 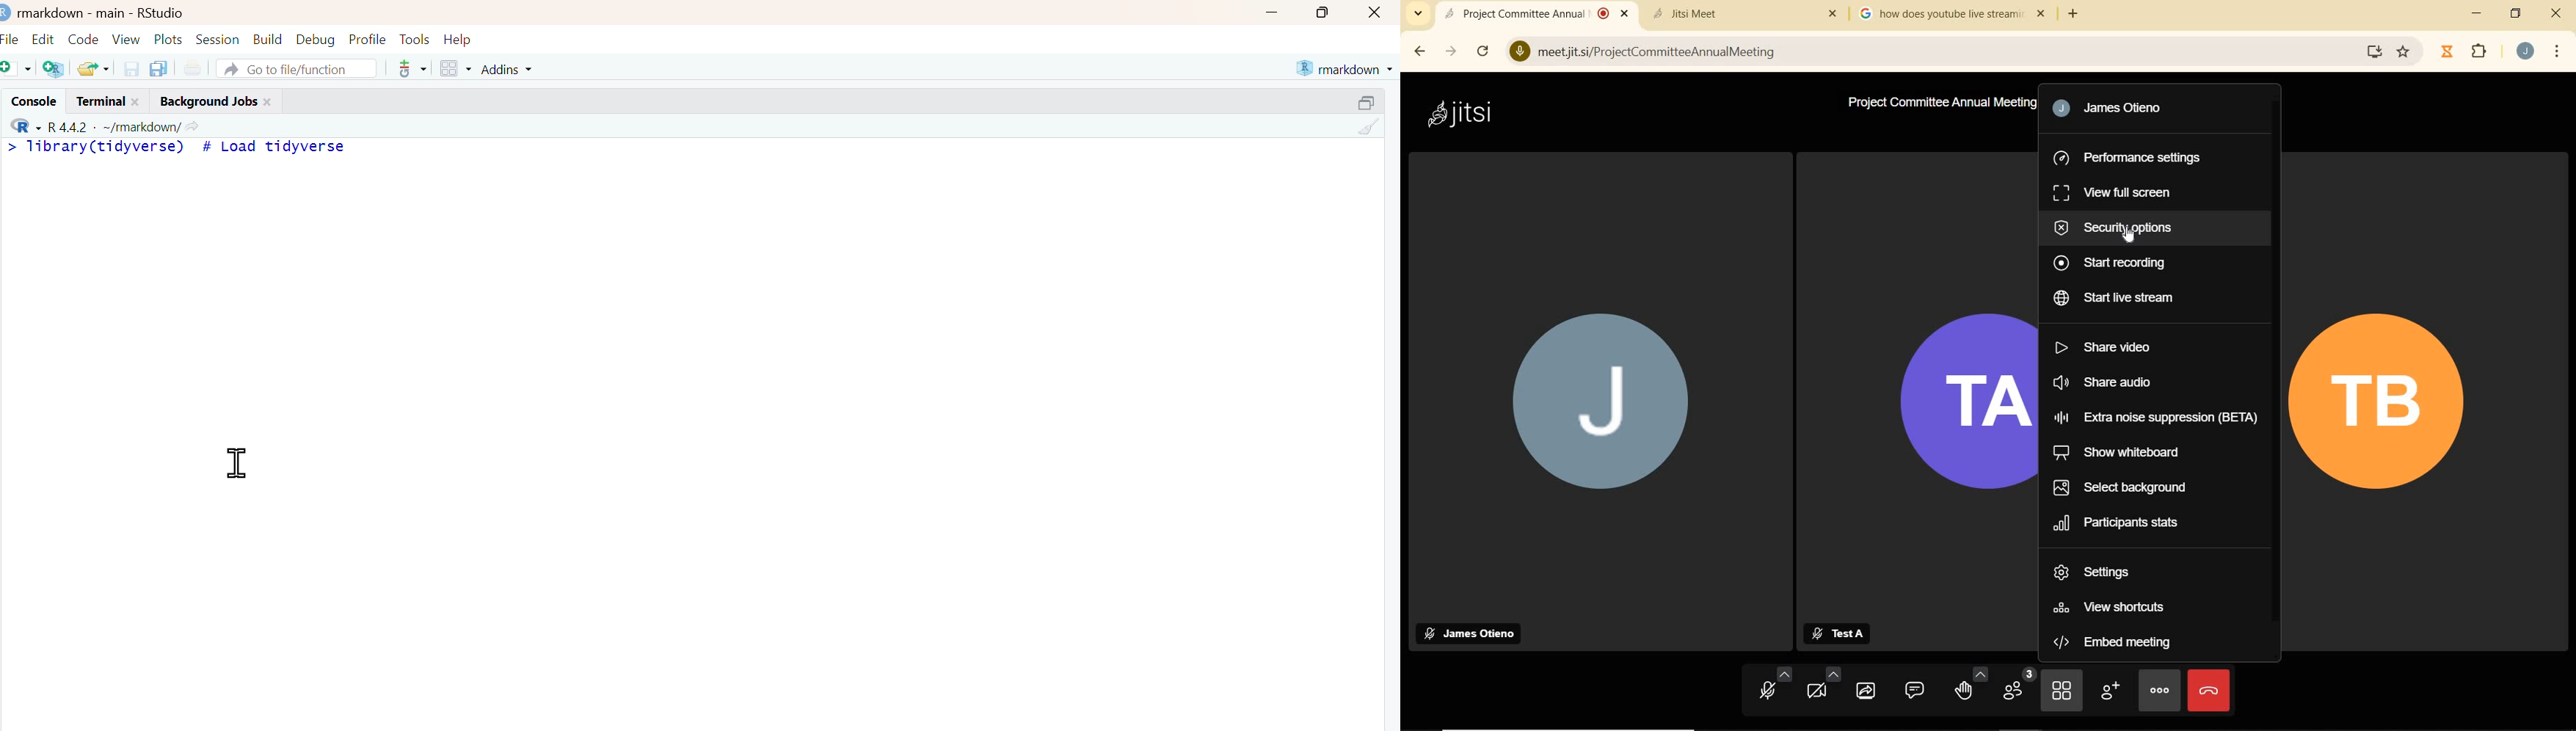 What do you see at coordinates (456, 69) in the screenshot?
I see `workspace panes` at bounding box center [456, 69].